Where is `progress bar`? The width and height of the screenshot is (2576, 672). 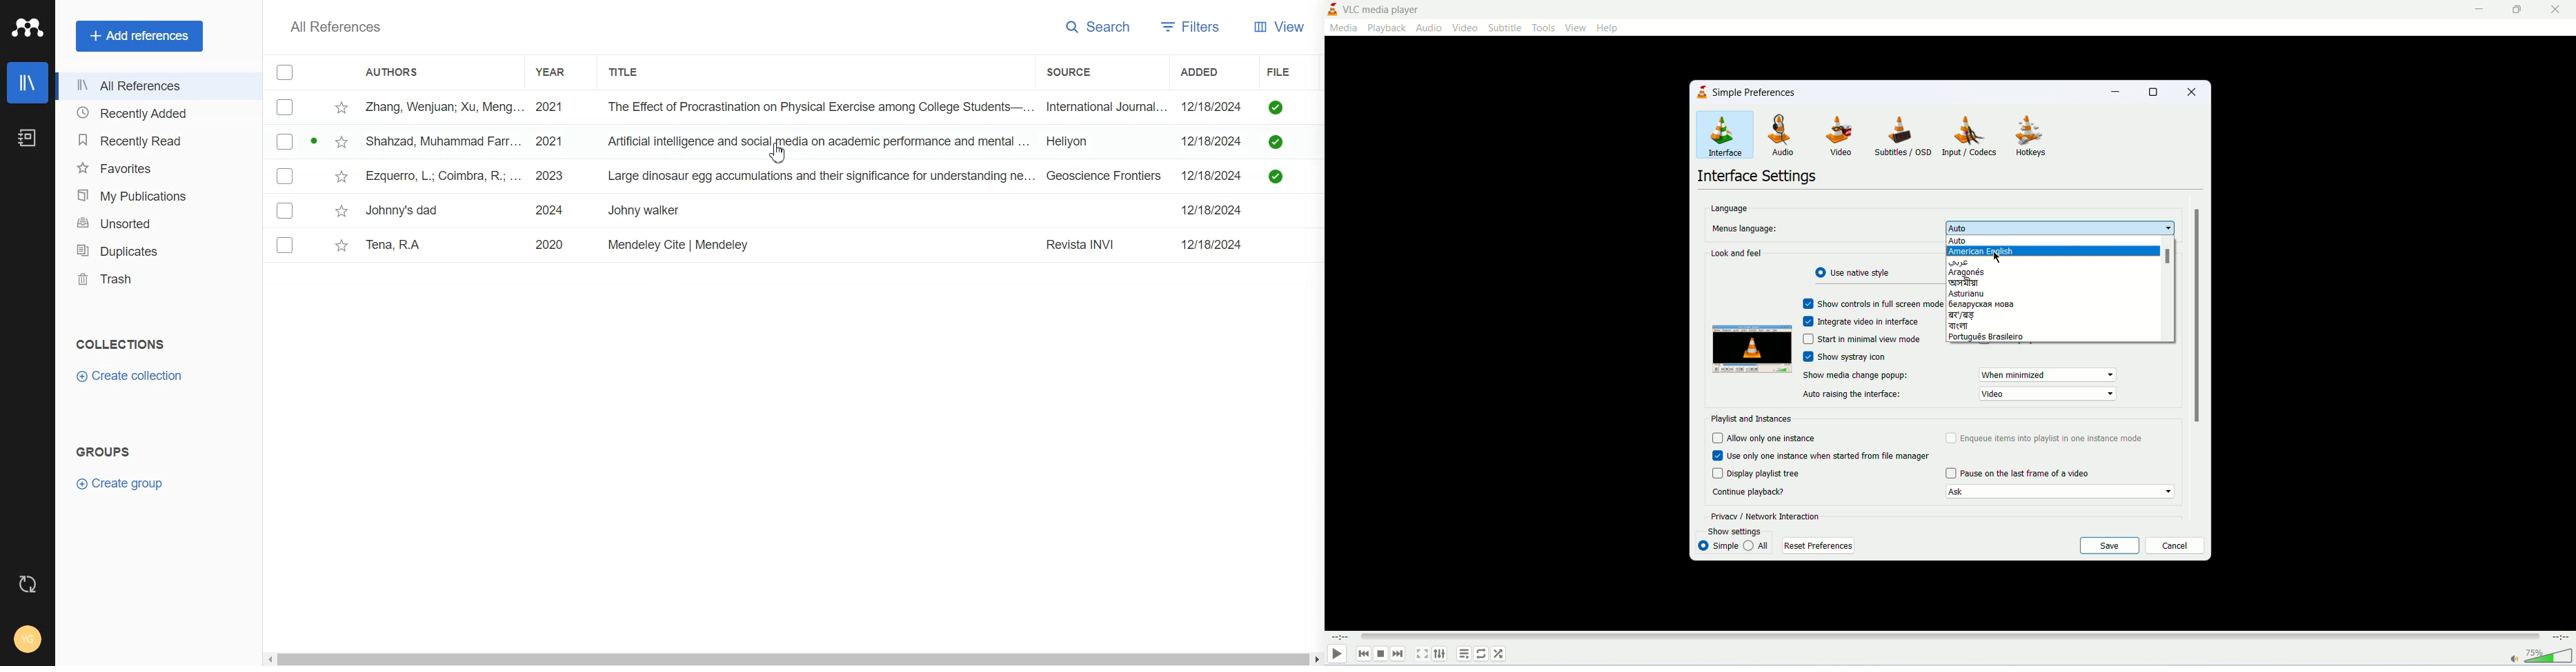
progress bar is located at coordinates (1951, 637).